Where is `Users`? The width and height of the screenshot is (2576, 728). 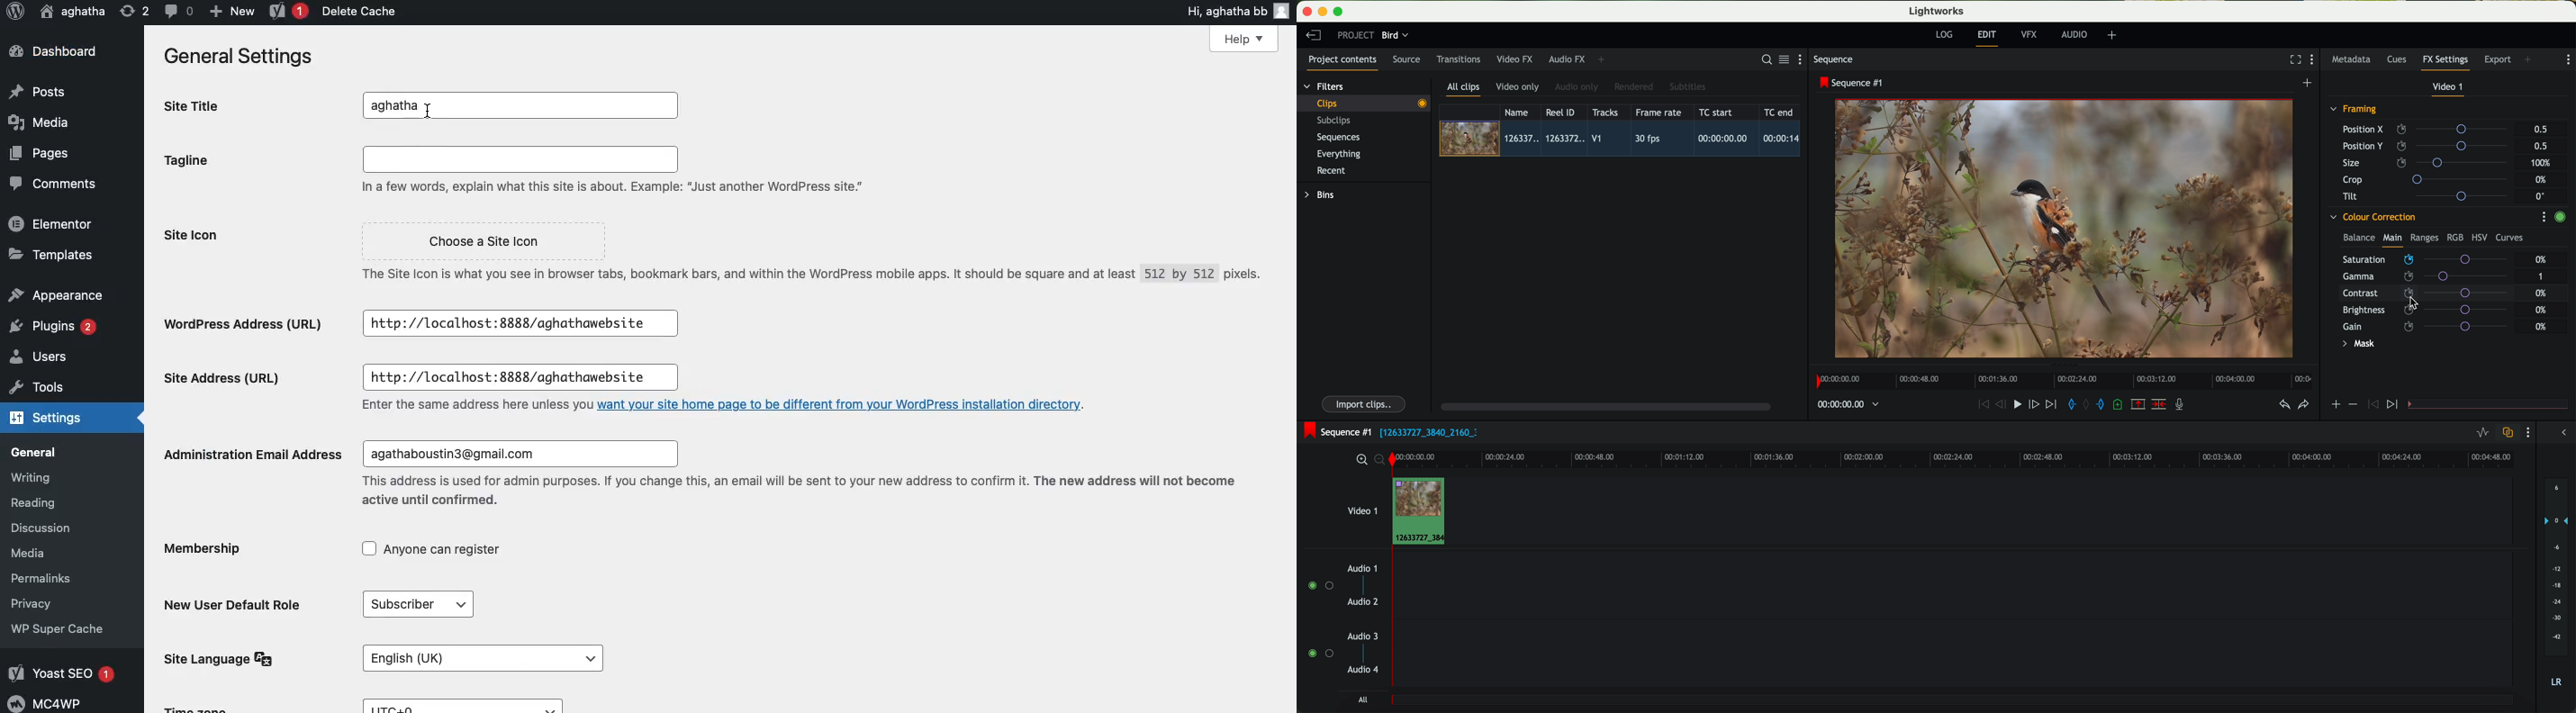 Users is located at coordinates (41, 356).